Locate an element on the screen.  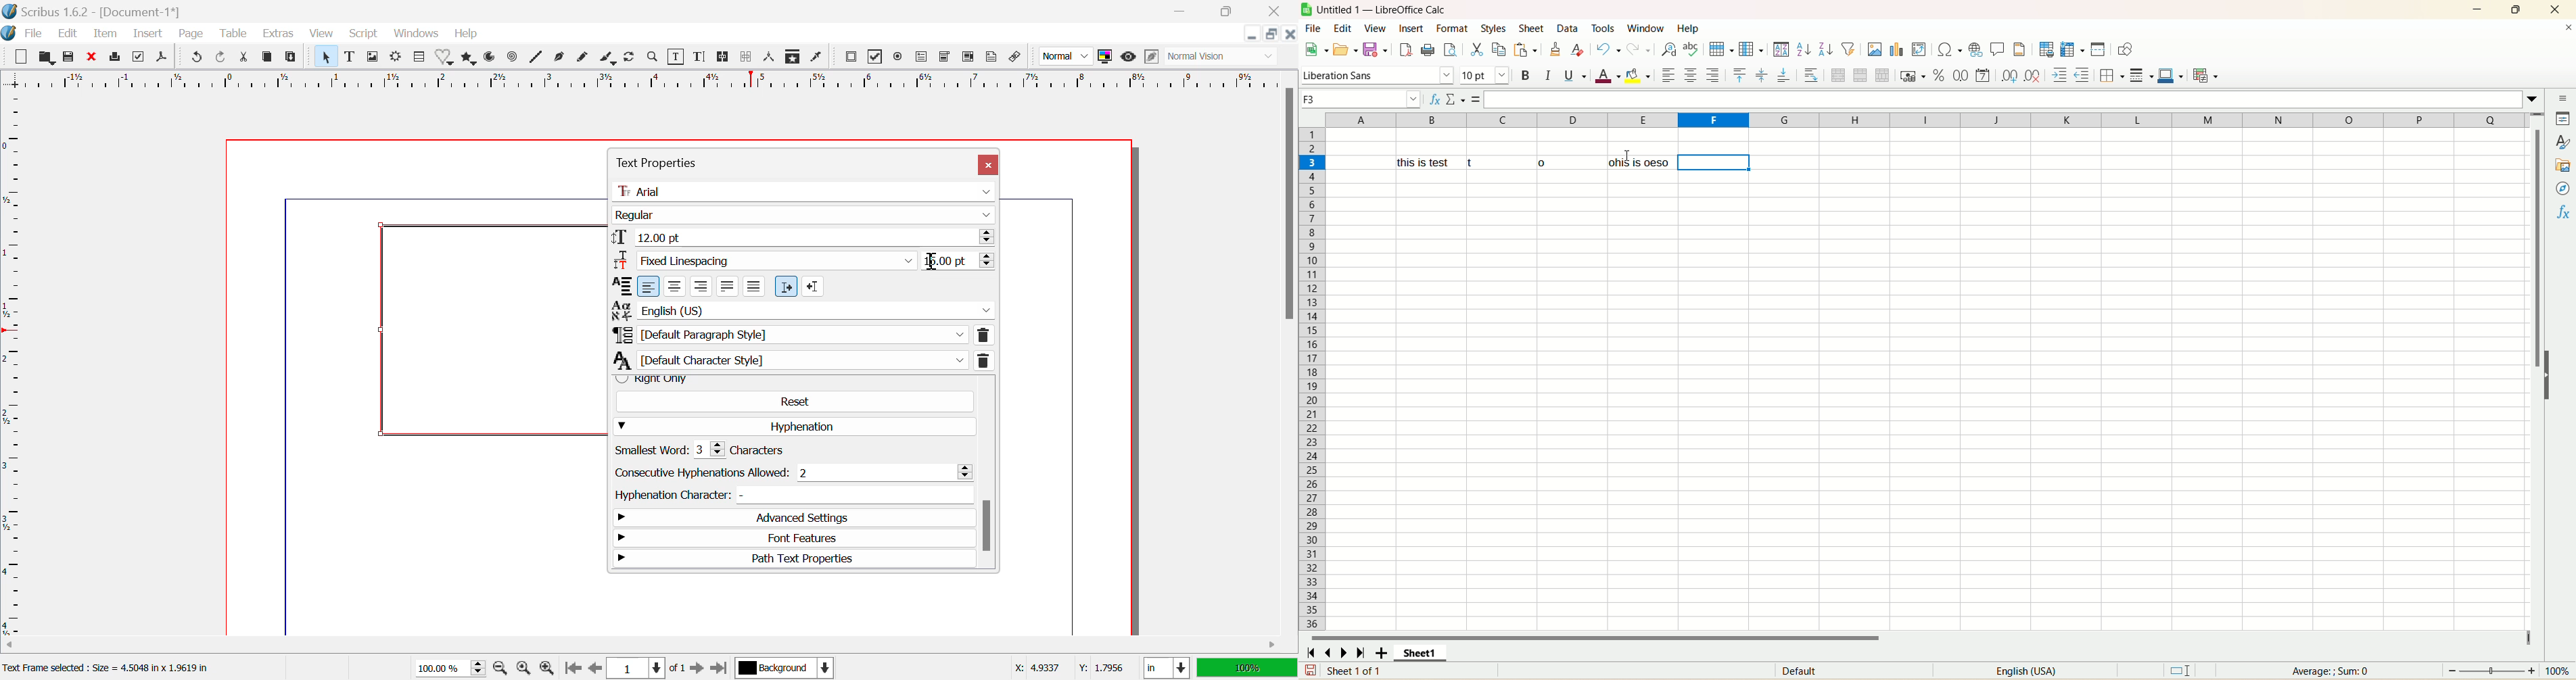
Copy is located at coordinates (268, 57).